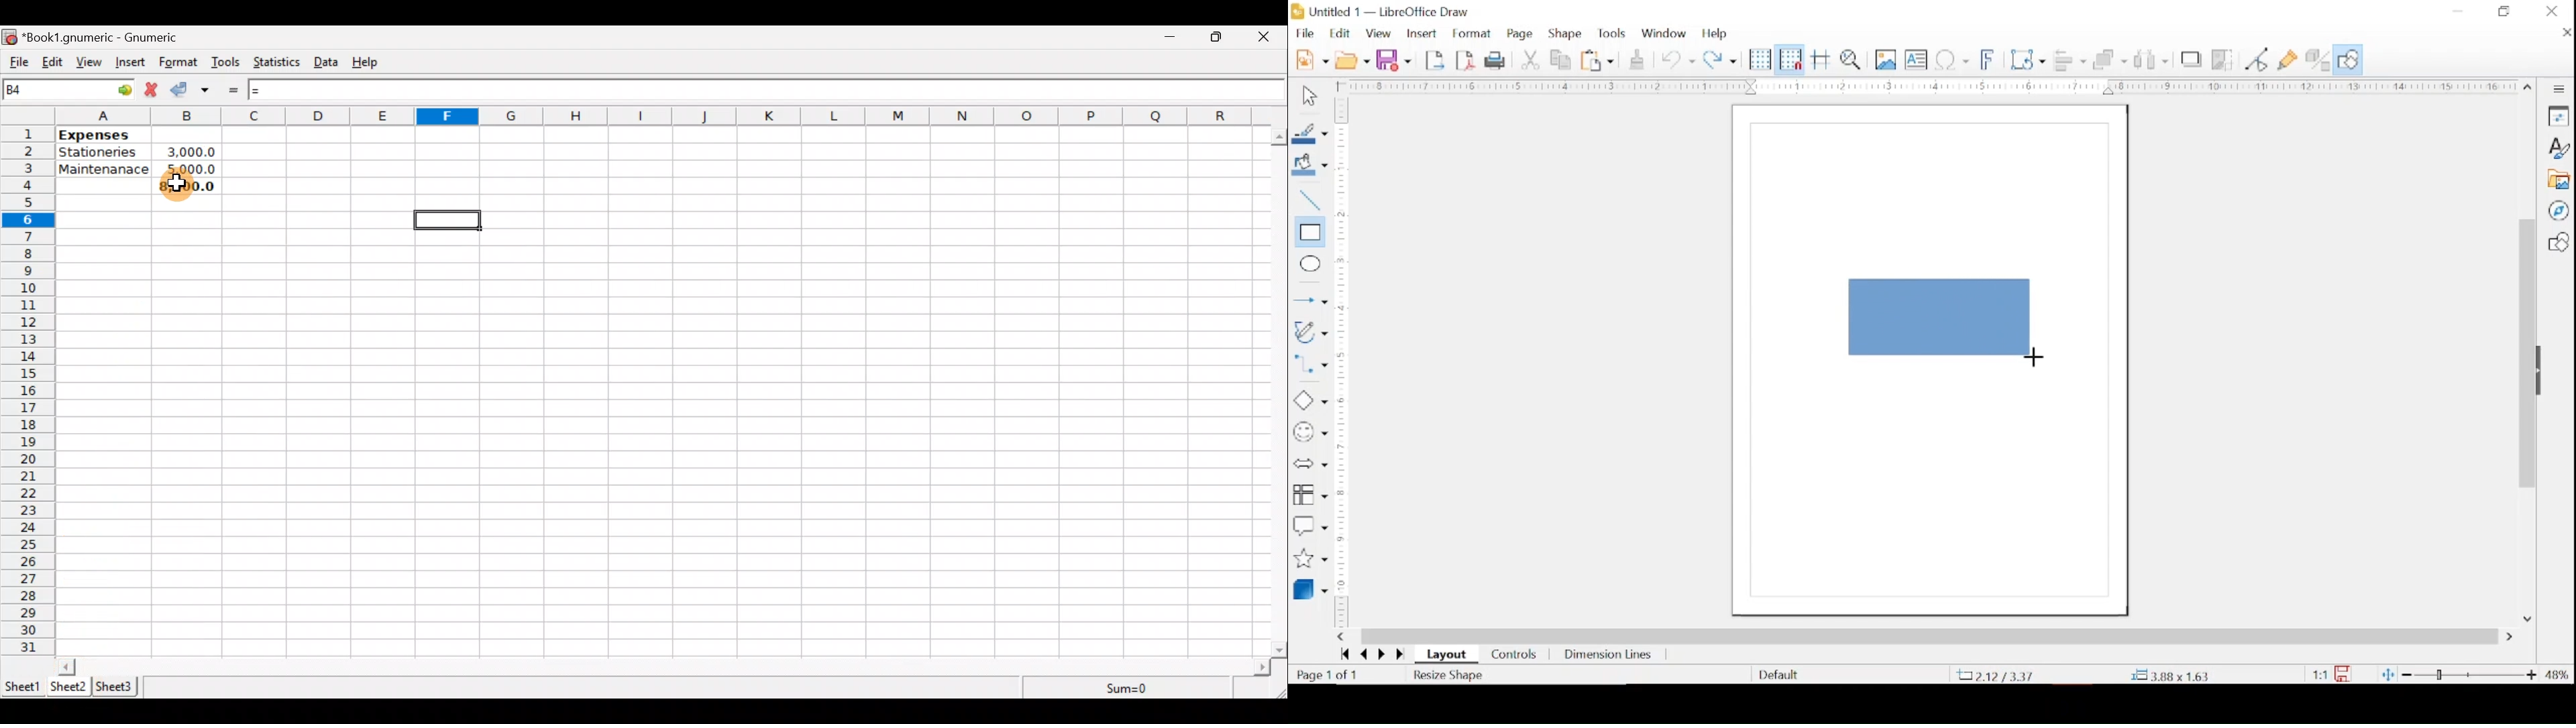 The image size is (2576, 728). I want to click on shape, so click(1566, 34).